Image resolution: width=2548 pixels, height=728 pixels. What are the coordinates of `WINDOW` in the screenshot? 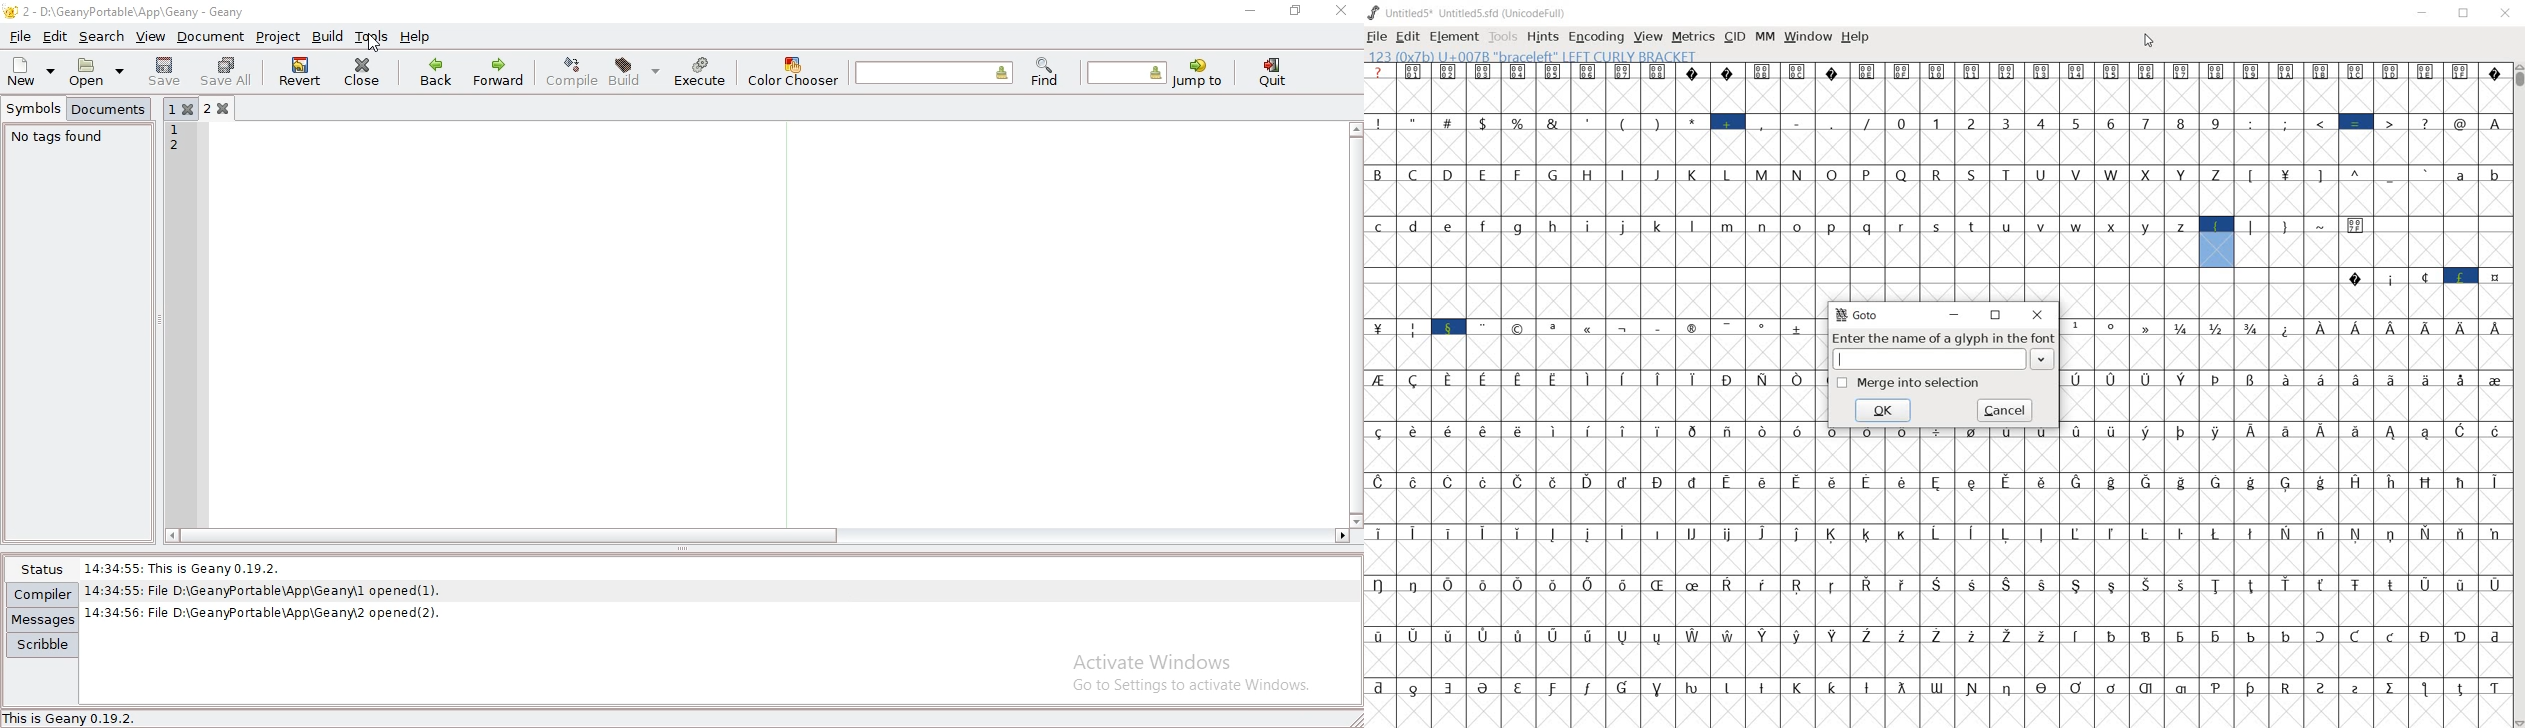 It's located at (1808, 36).